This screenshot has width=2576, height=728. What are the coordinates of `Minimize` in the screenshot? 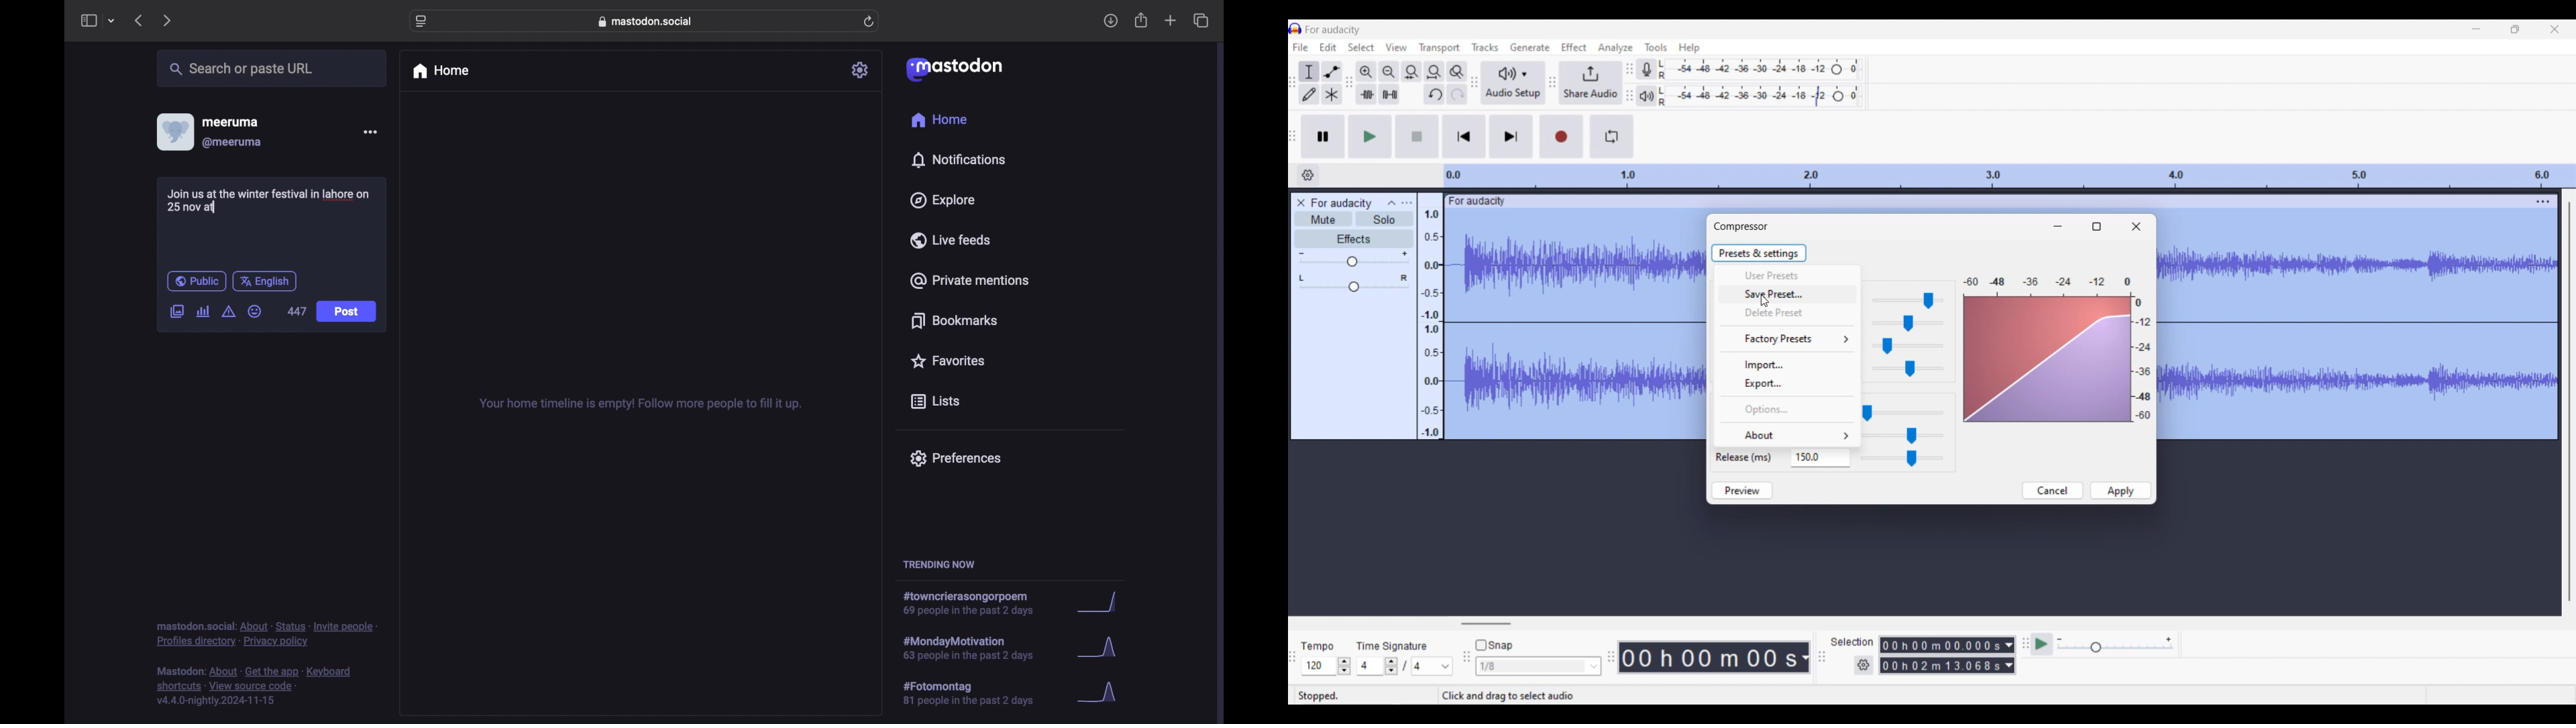 It's located at (2057, 226).